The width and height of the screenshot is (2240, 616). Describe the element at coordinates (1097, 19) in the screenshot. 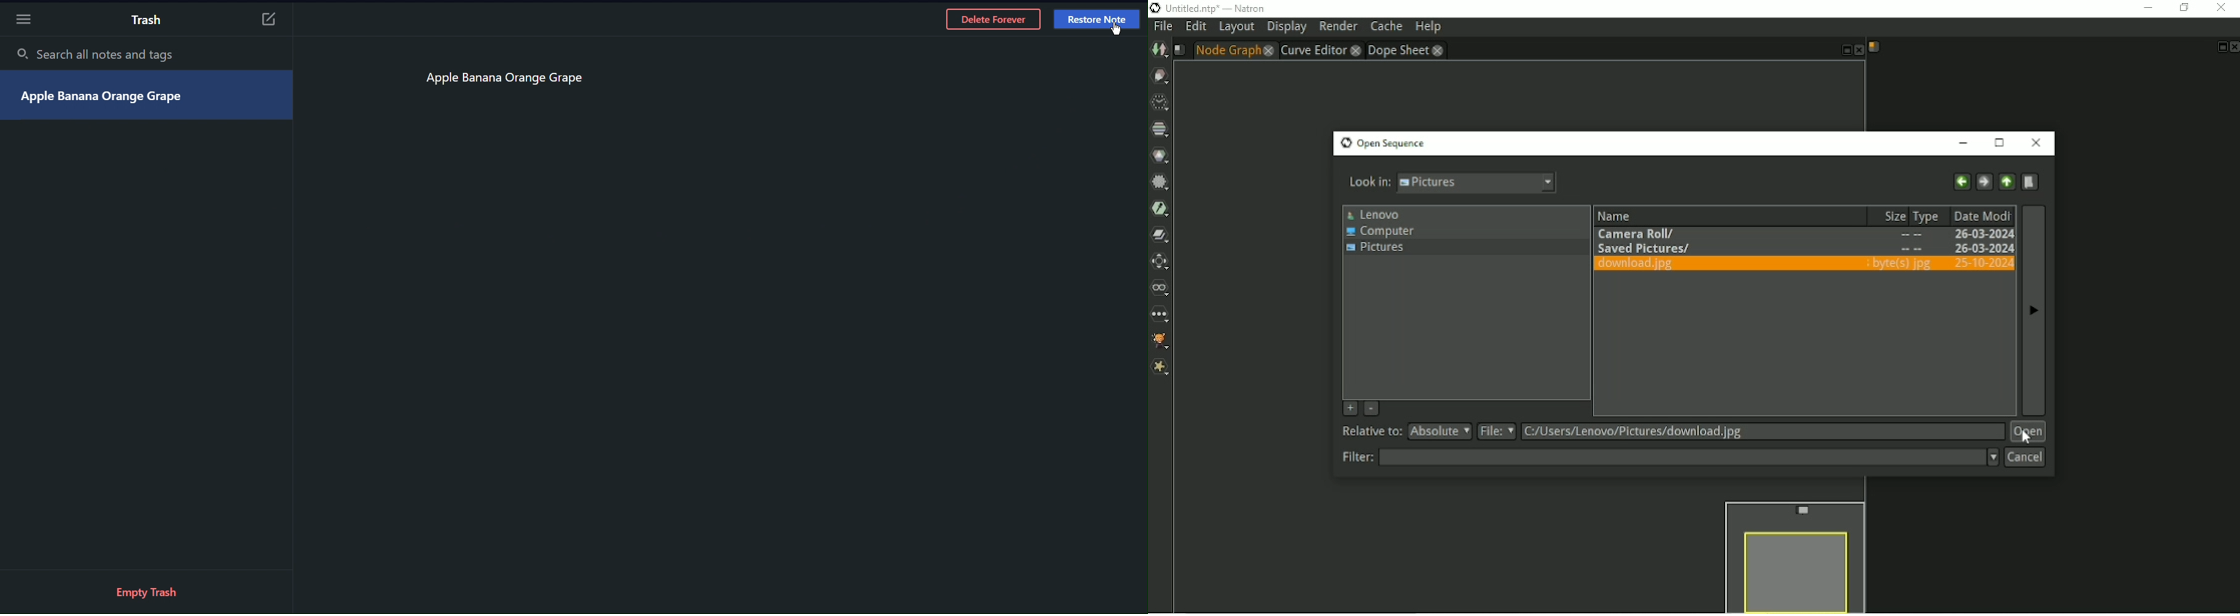

I see `Restore Note` at that location.